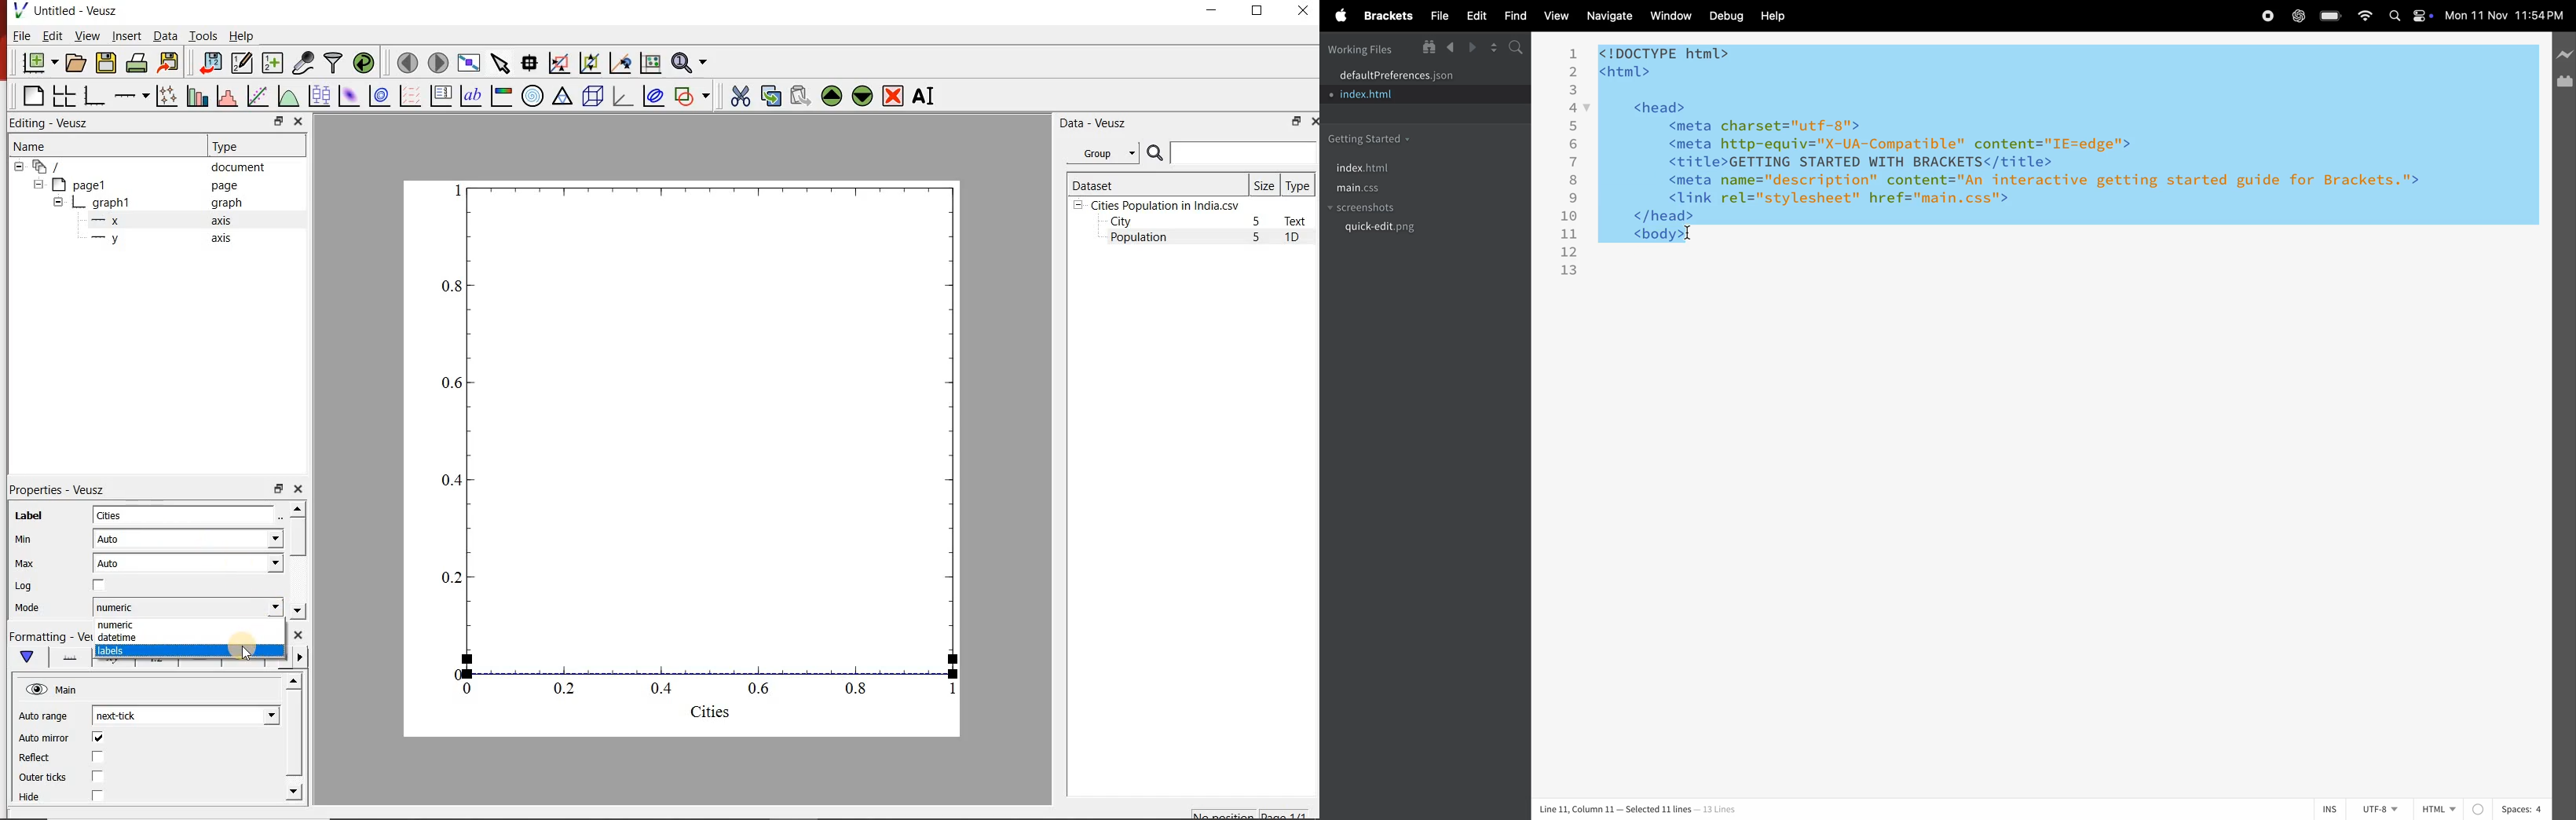  I want to click on Auto mirror, so click(46, 737).